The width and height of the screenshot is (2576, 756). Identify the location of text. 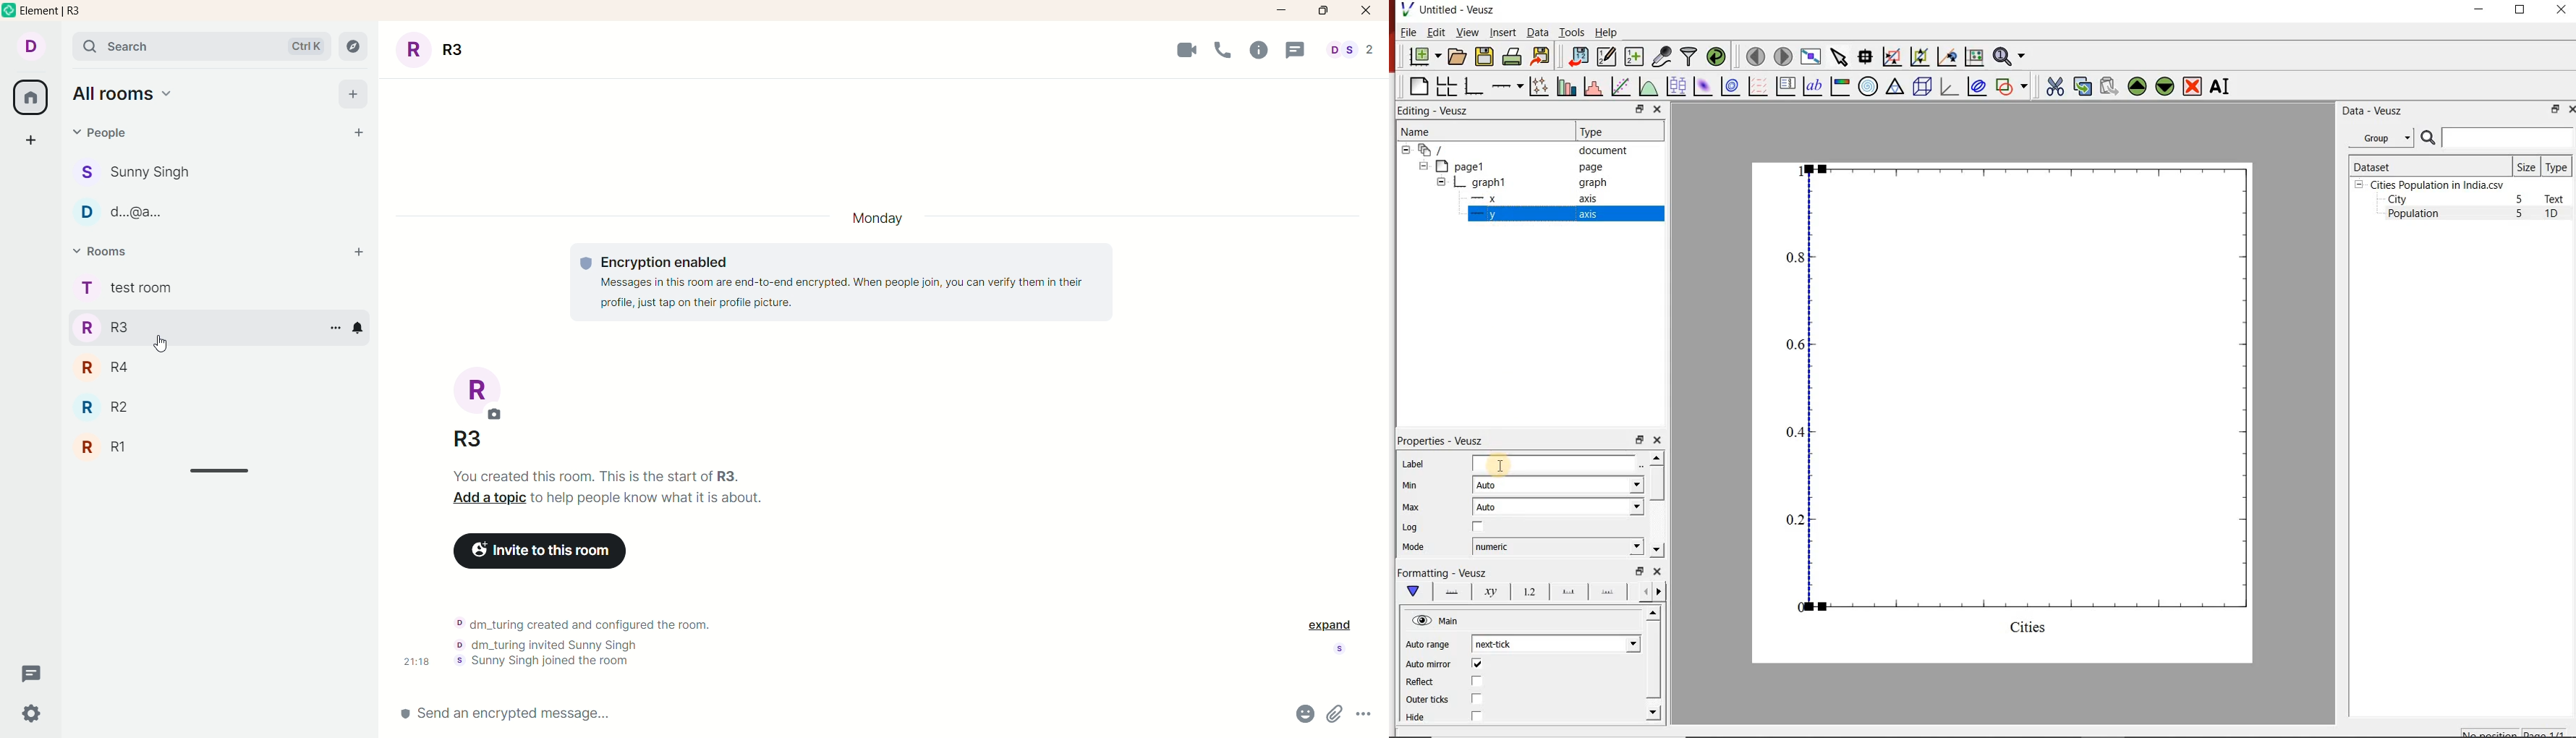
(849, 284).